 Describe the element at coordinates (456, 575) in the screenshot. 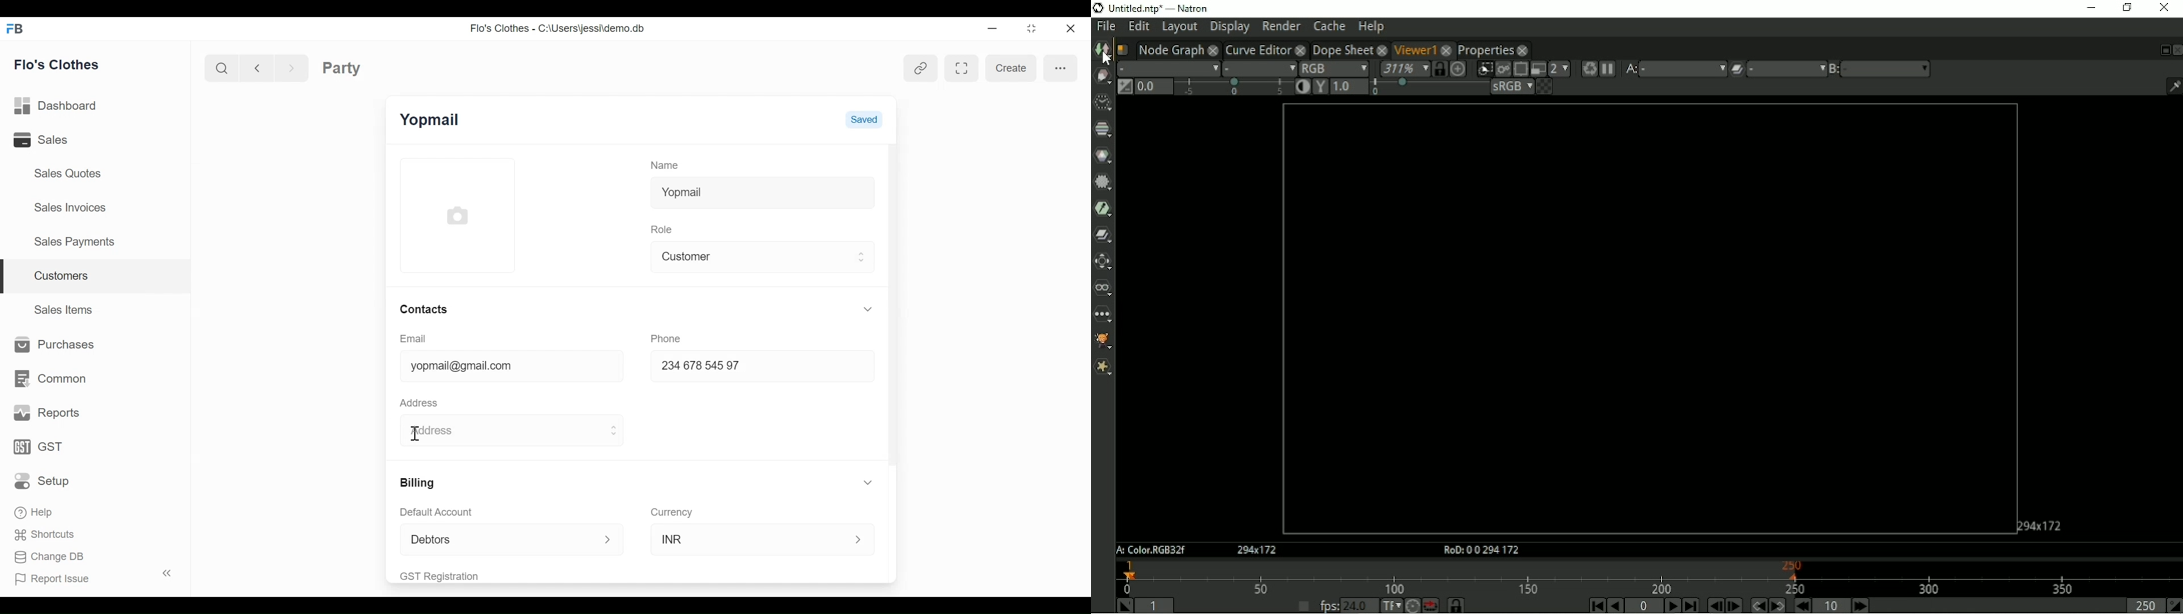

I see `GST Registration` at that location.